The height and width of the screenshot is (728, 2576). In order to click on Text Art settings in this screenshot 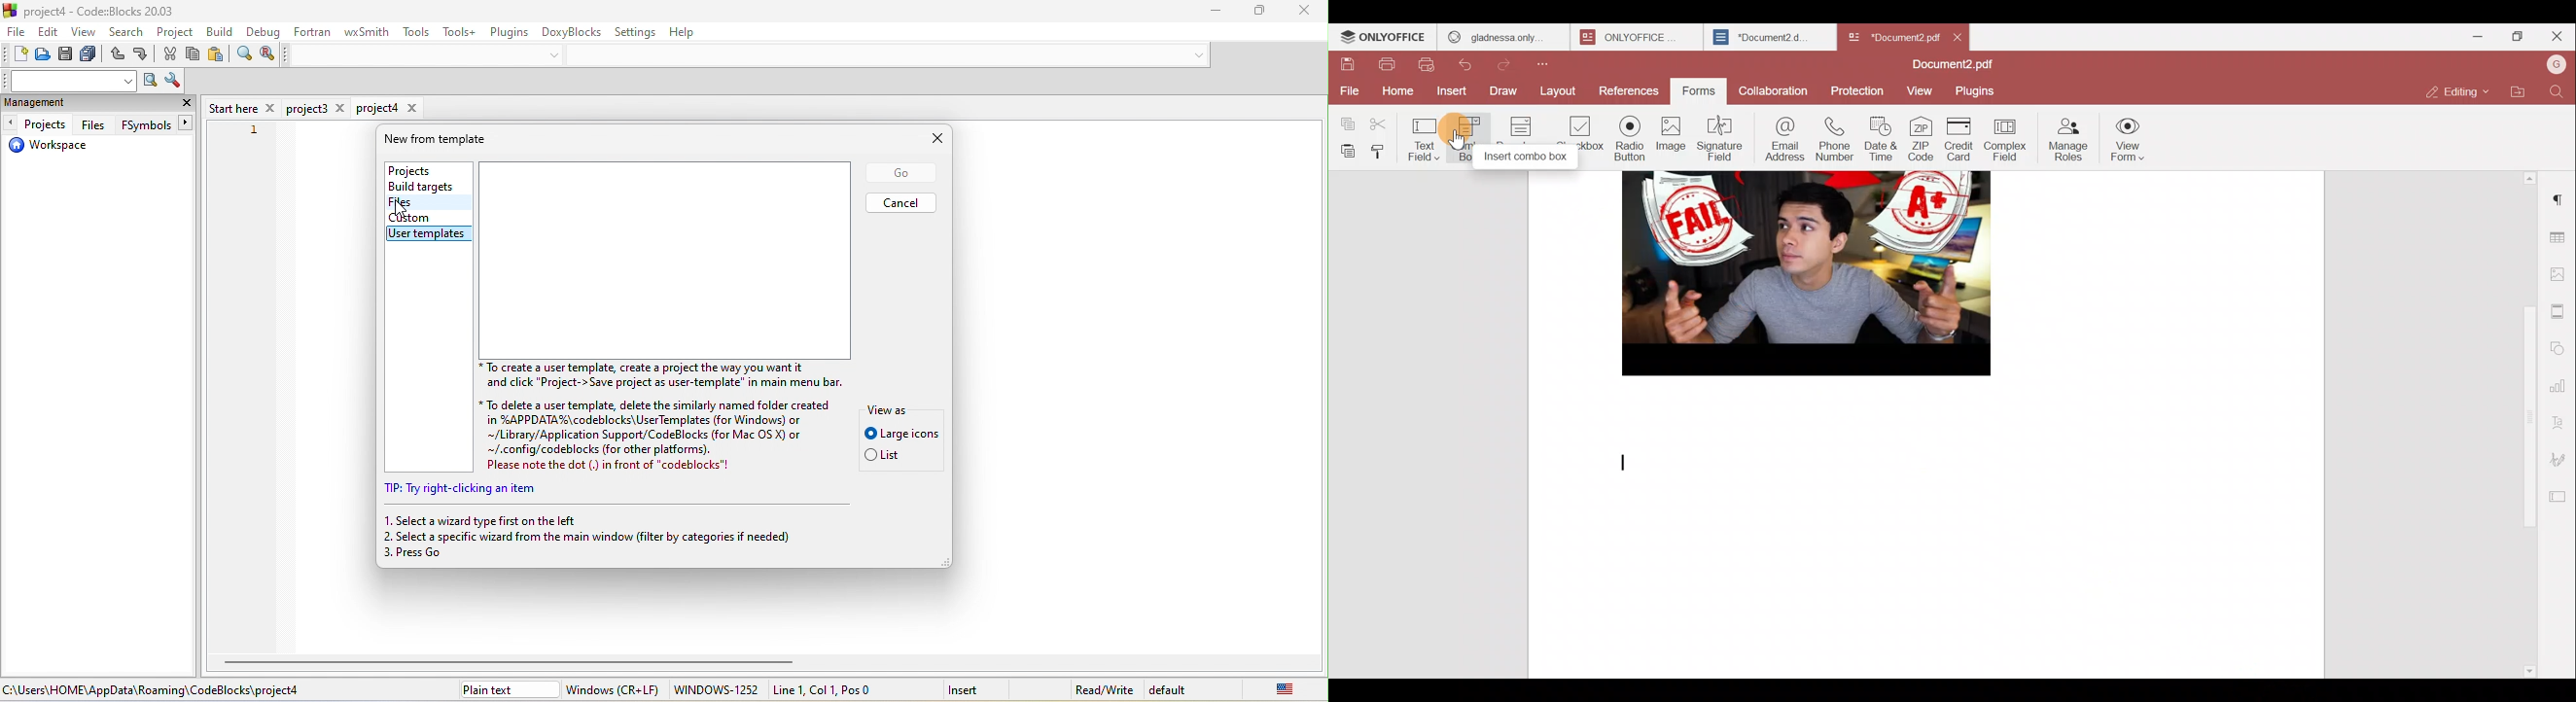, I will do `click(2561, 421)`.